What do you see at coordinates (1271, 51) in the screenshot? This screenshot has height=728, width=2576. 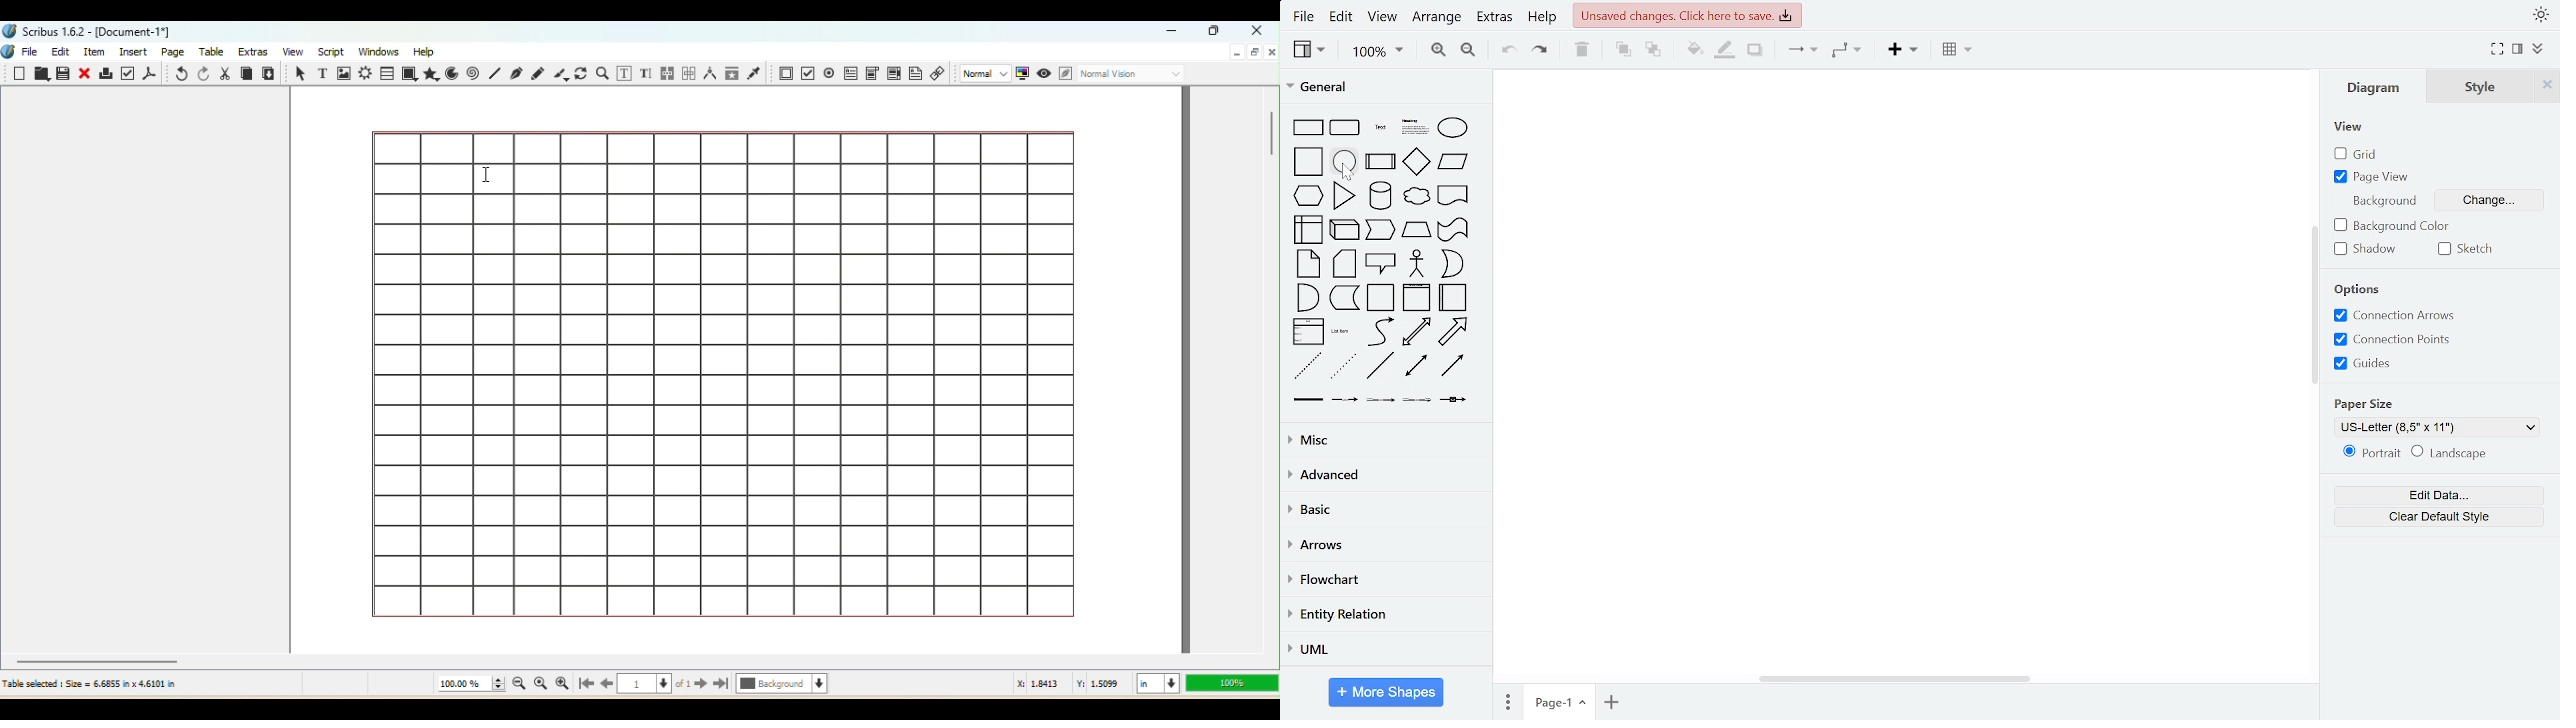 I see `Close document` at bounding box center [1271, 51].